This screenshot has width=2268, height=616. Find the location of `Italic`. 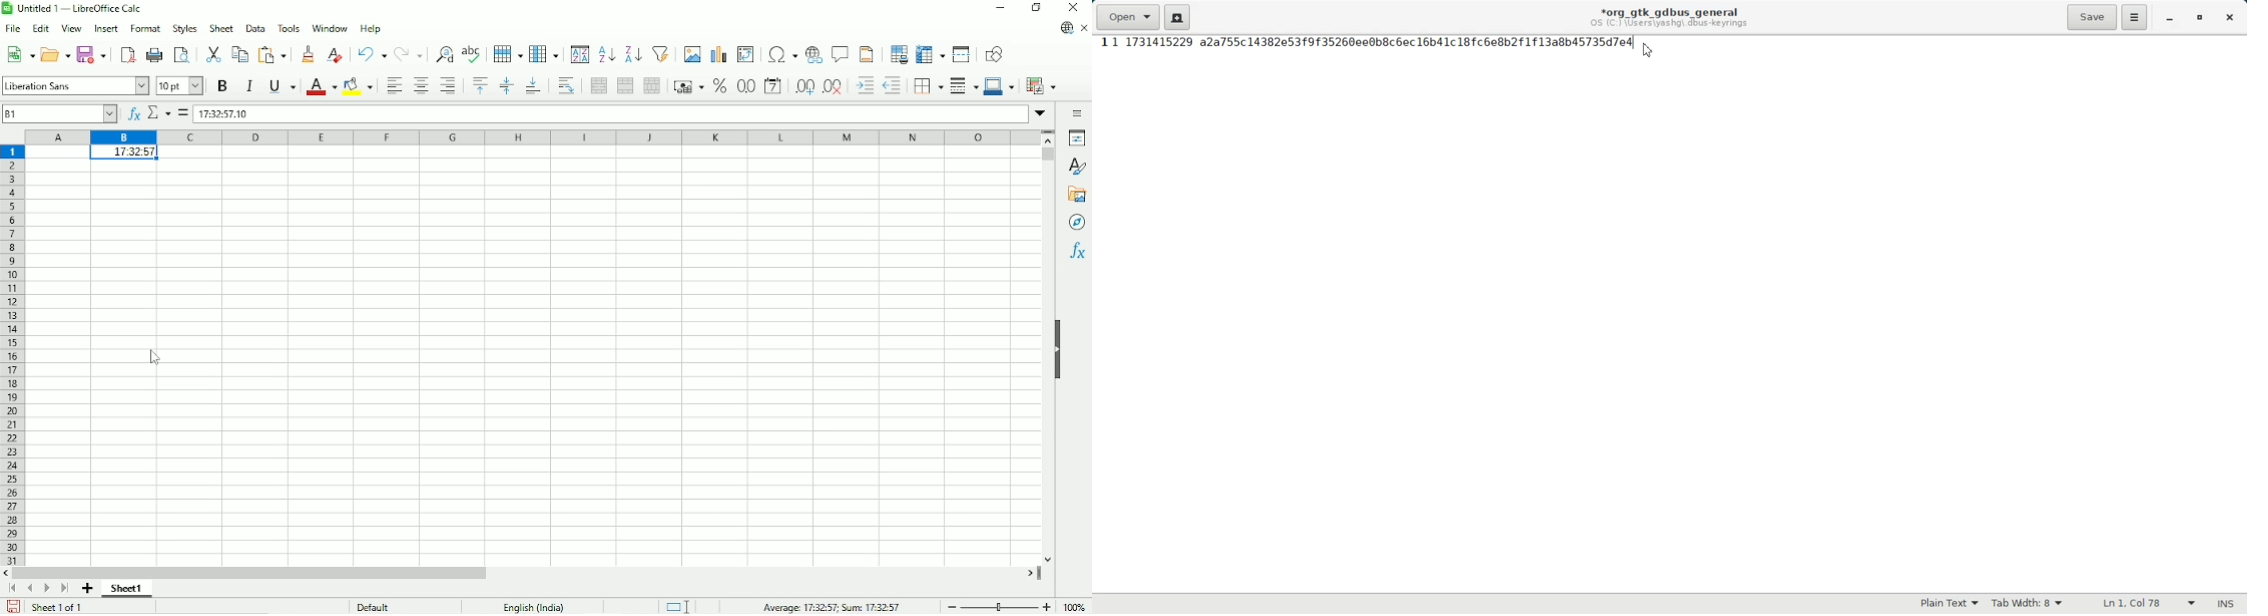

Italic is located at coordinates (251, 86).